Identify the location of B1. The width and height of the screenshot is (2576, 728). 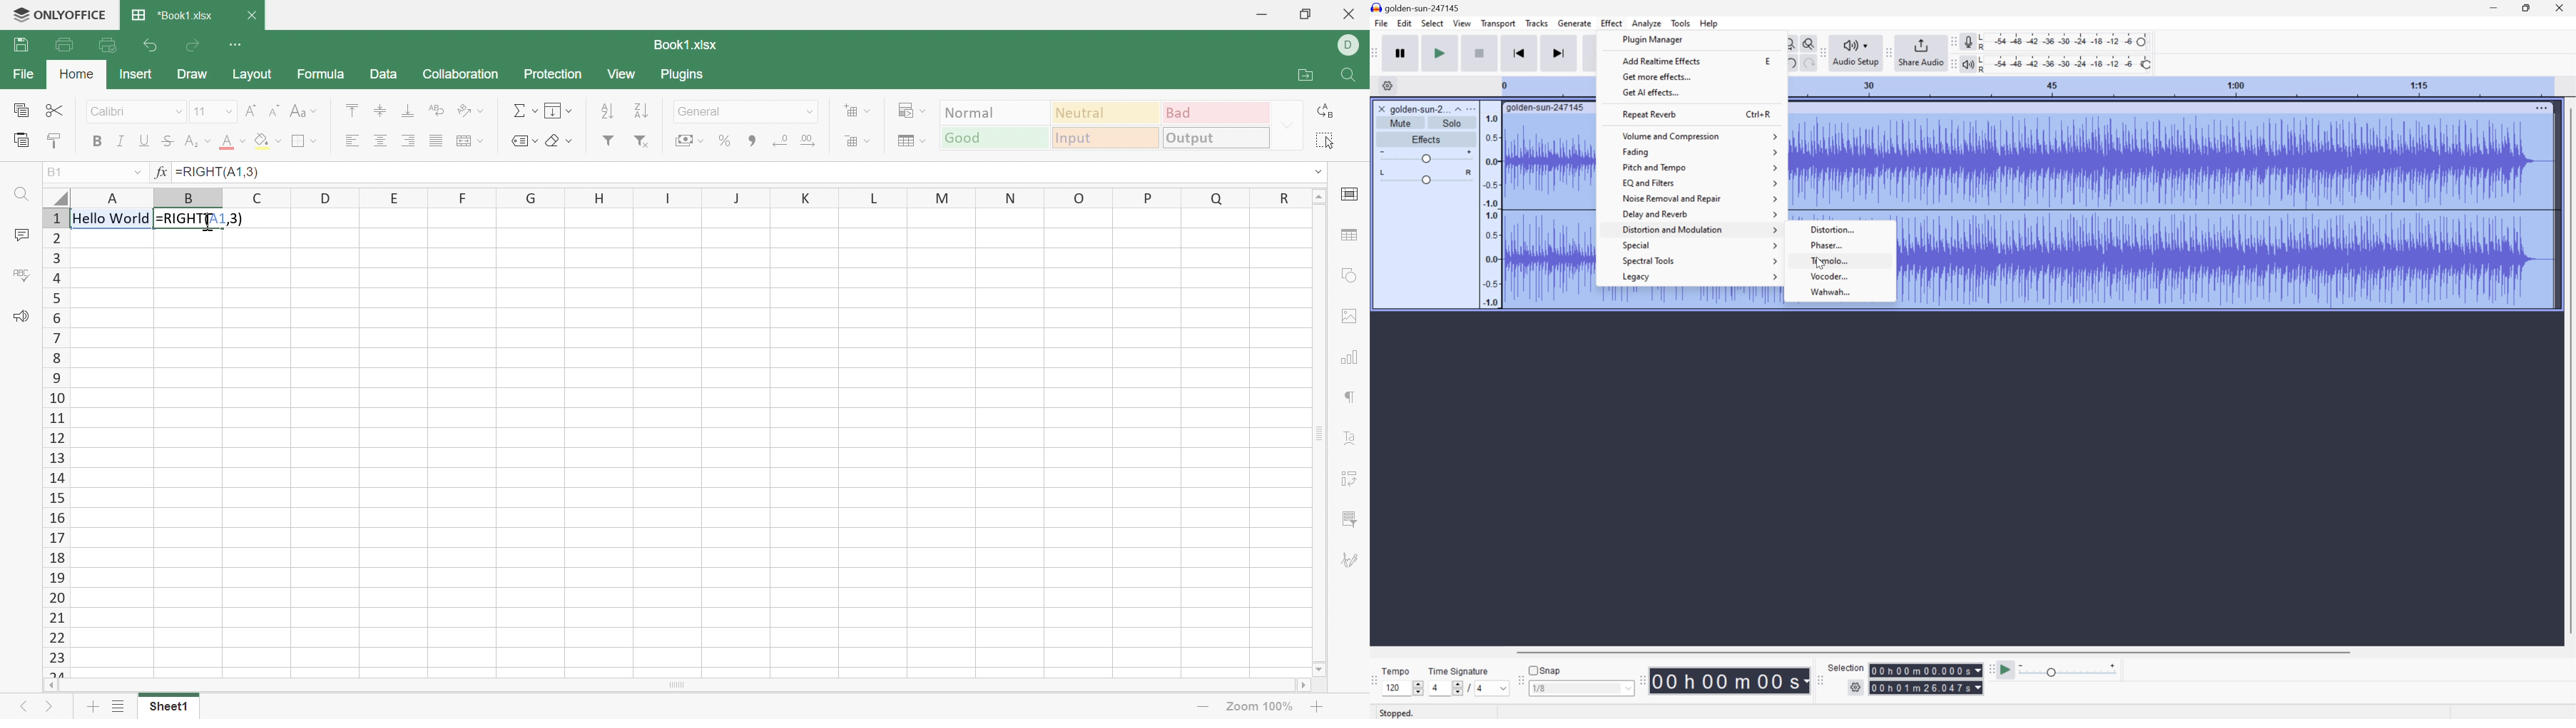
(56, 170).